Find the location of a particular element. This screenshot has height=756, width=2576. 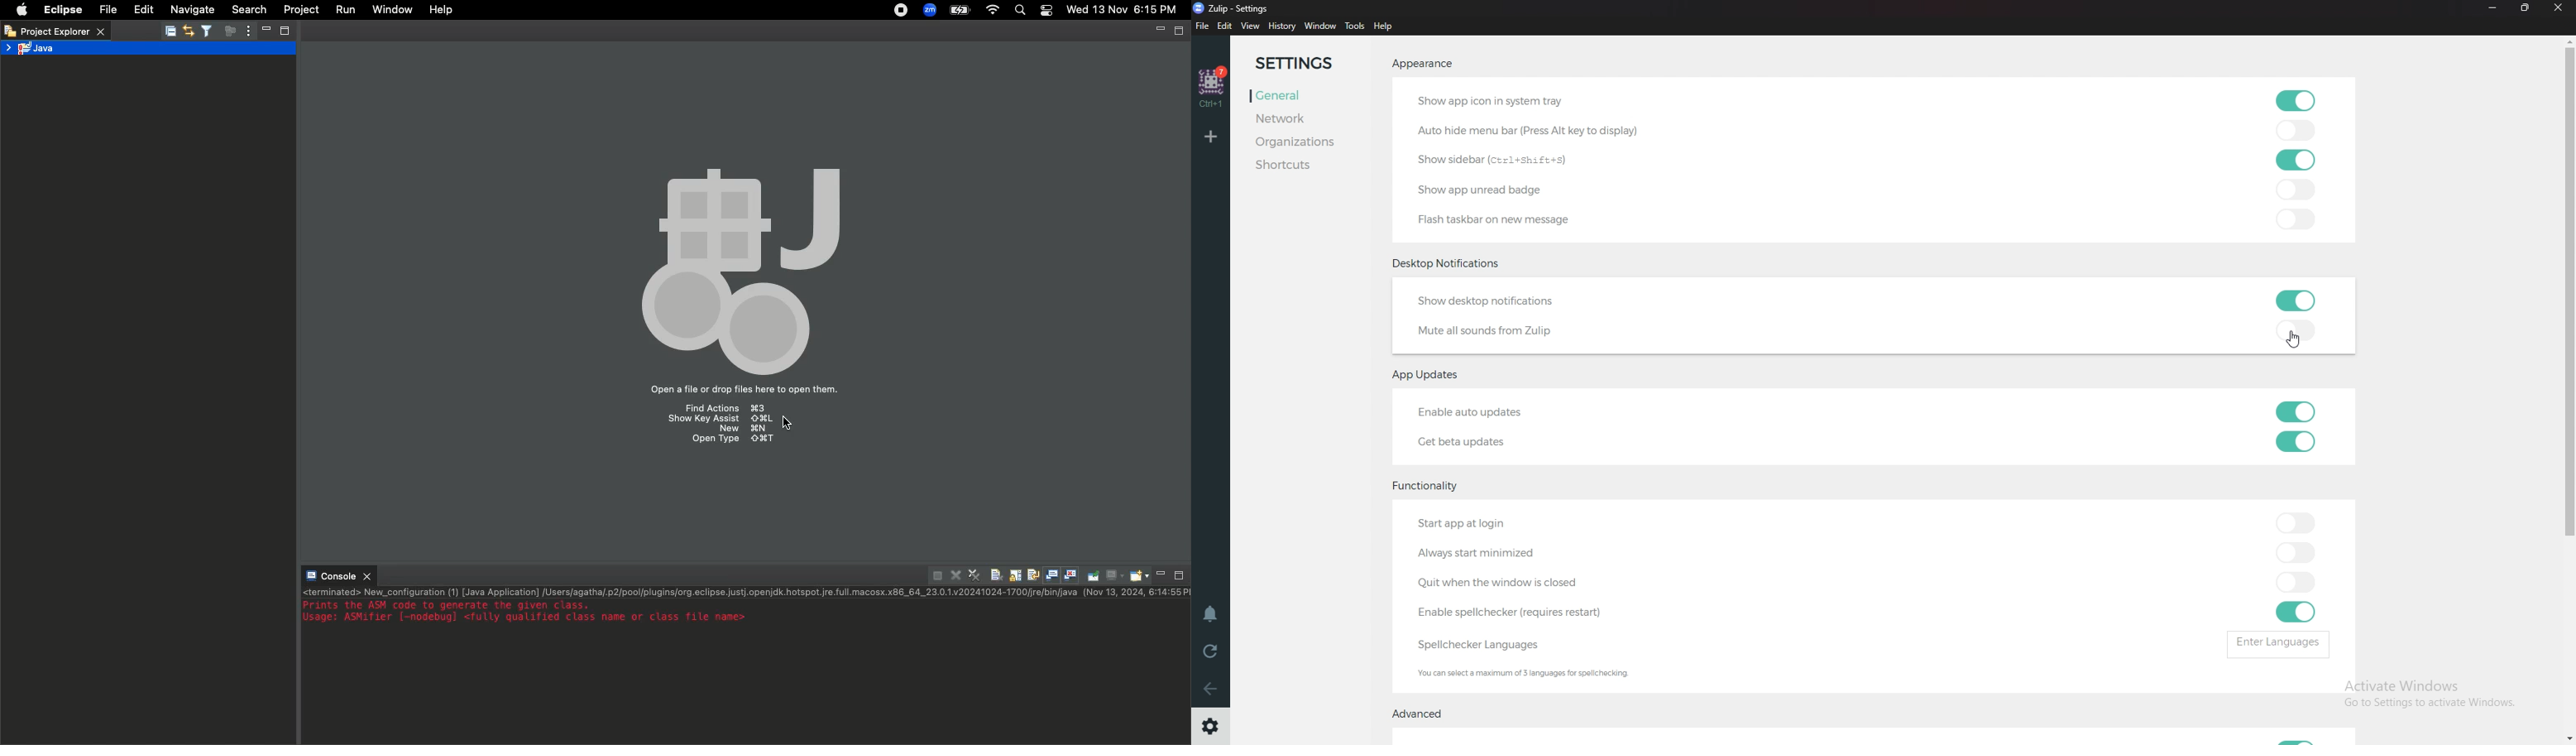

Spell checker languages is located at coordinates (1475, 644).